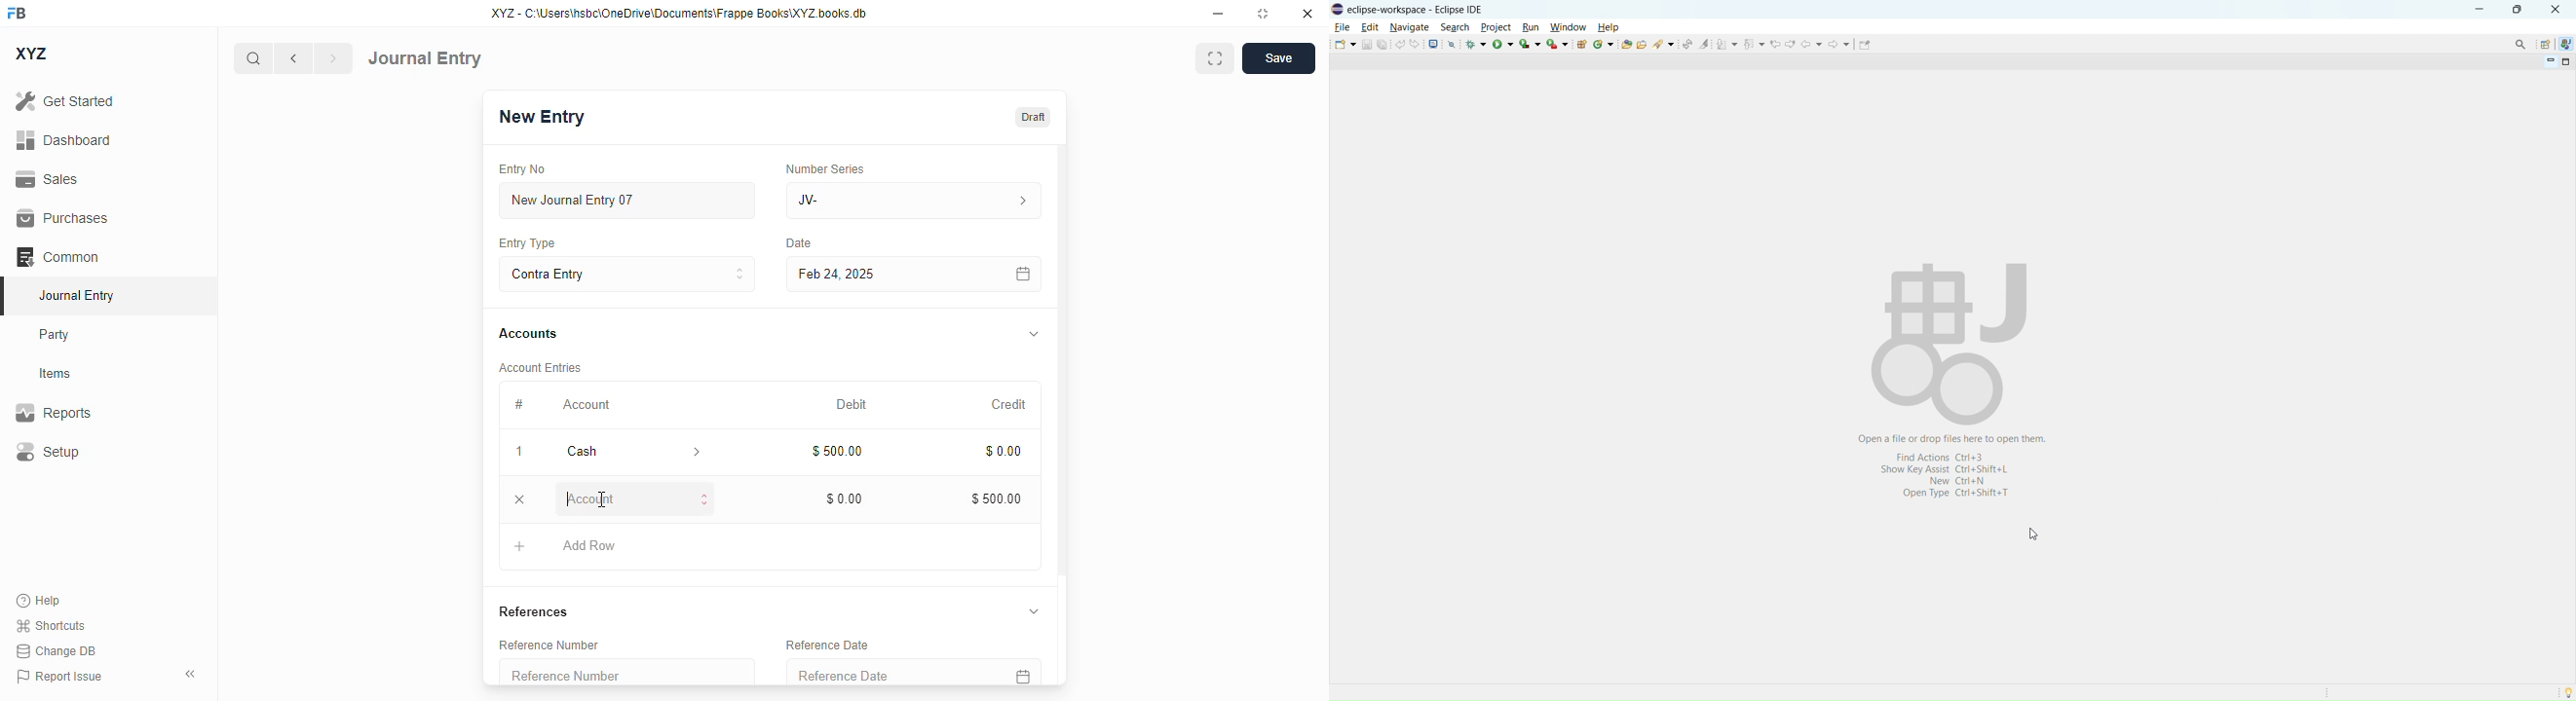  Describe the element at coordinates (520, 453) in the screenshot. I see `1` at that location.